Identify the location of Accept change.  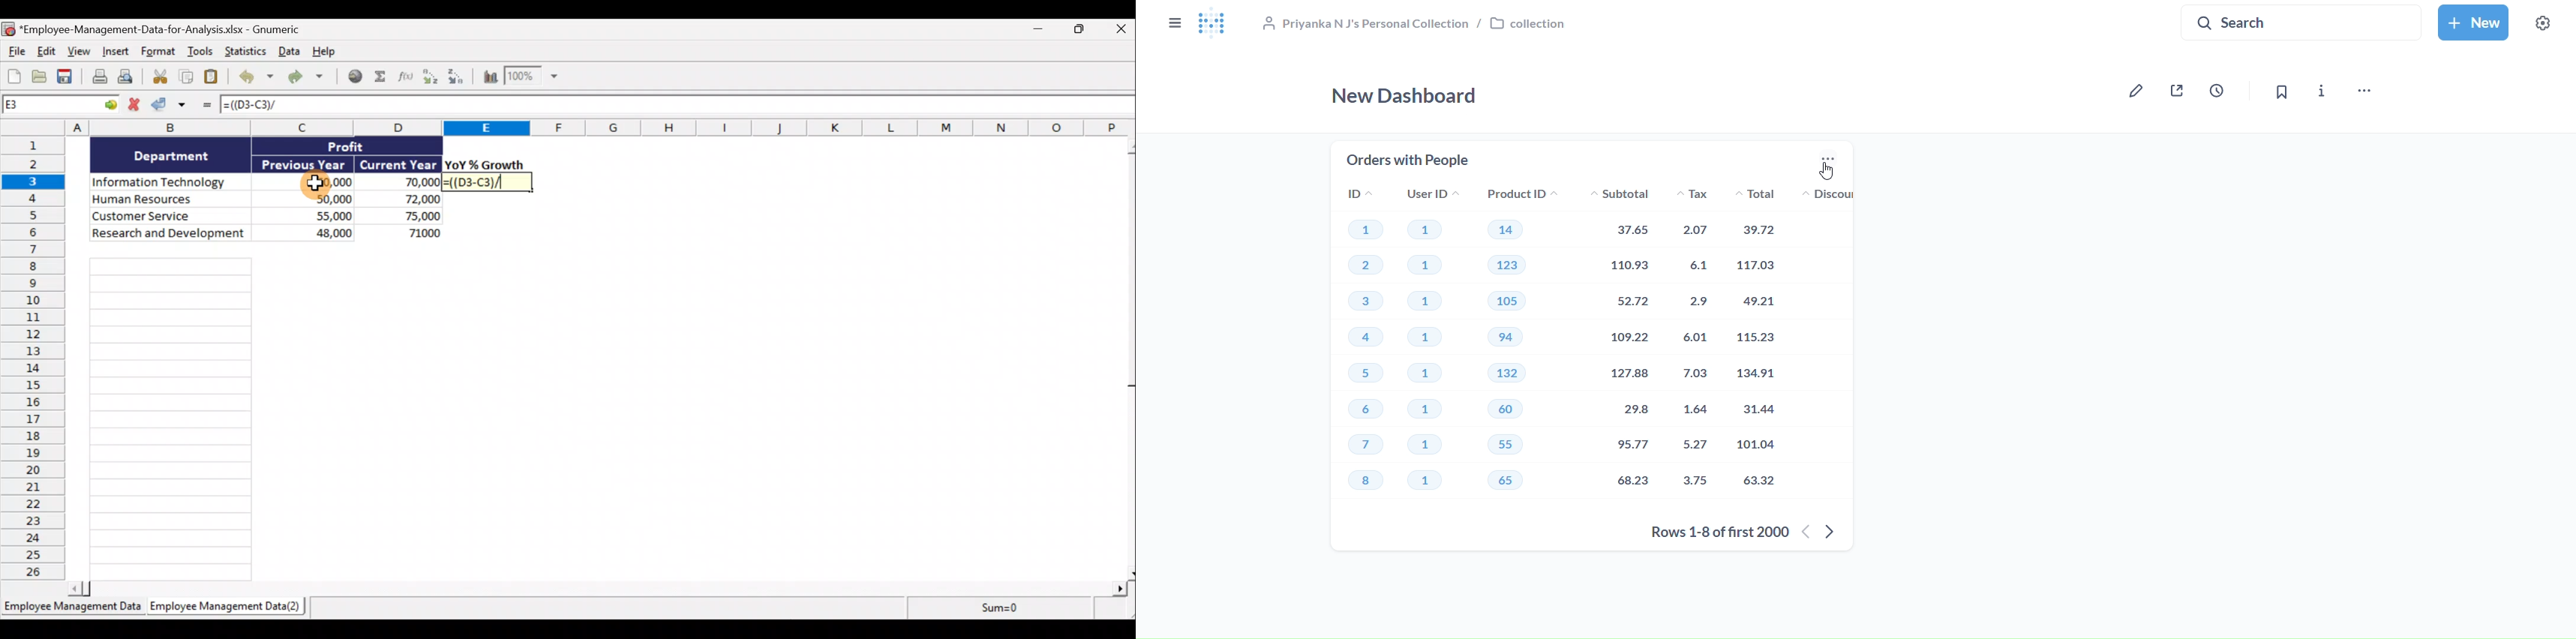
(173, 107).